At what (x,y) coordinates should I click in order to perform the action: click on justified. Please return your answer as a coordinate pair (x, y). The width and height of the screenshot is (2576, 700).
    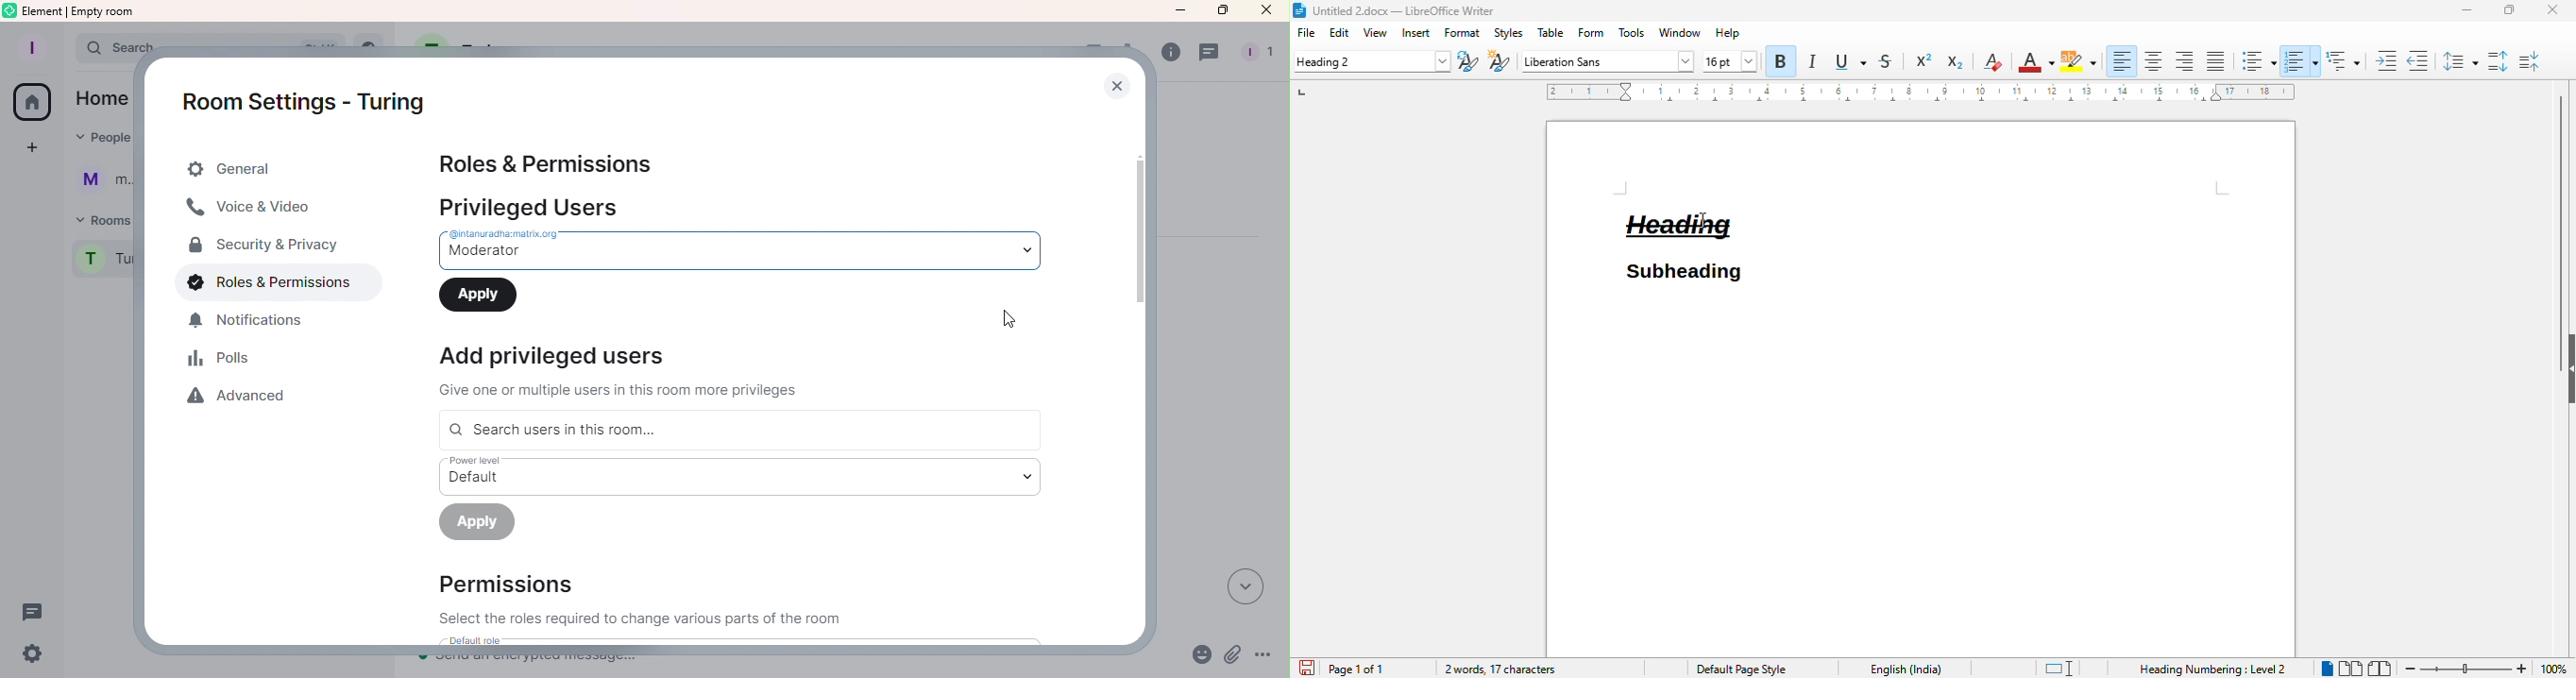
    Looking at the image, I should click on (2216, 61).